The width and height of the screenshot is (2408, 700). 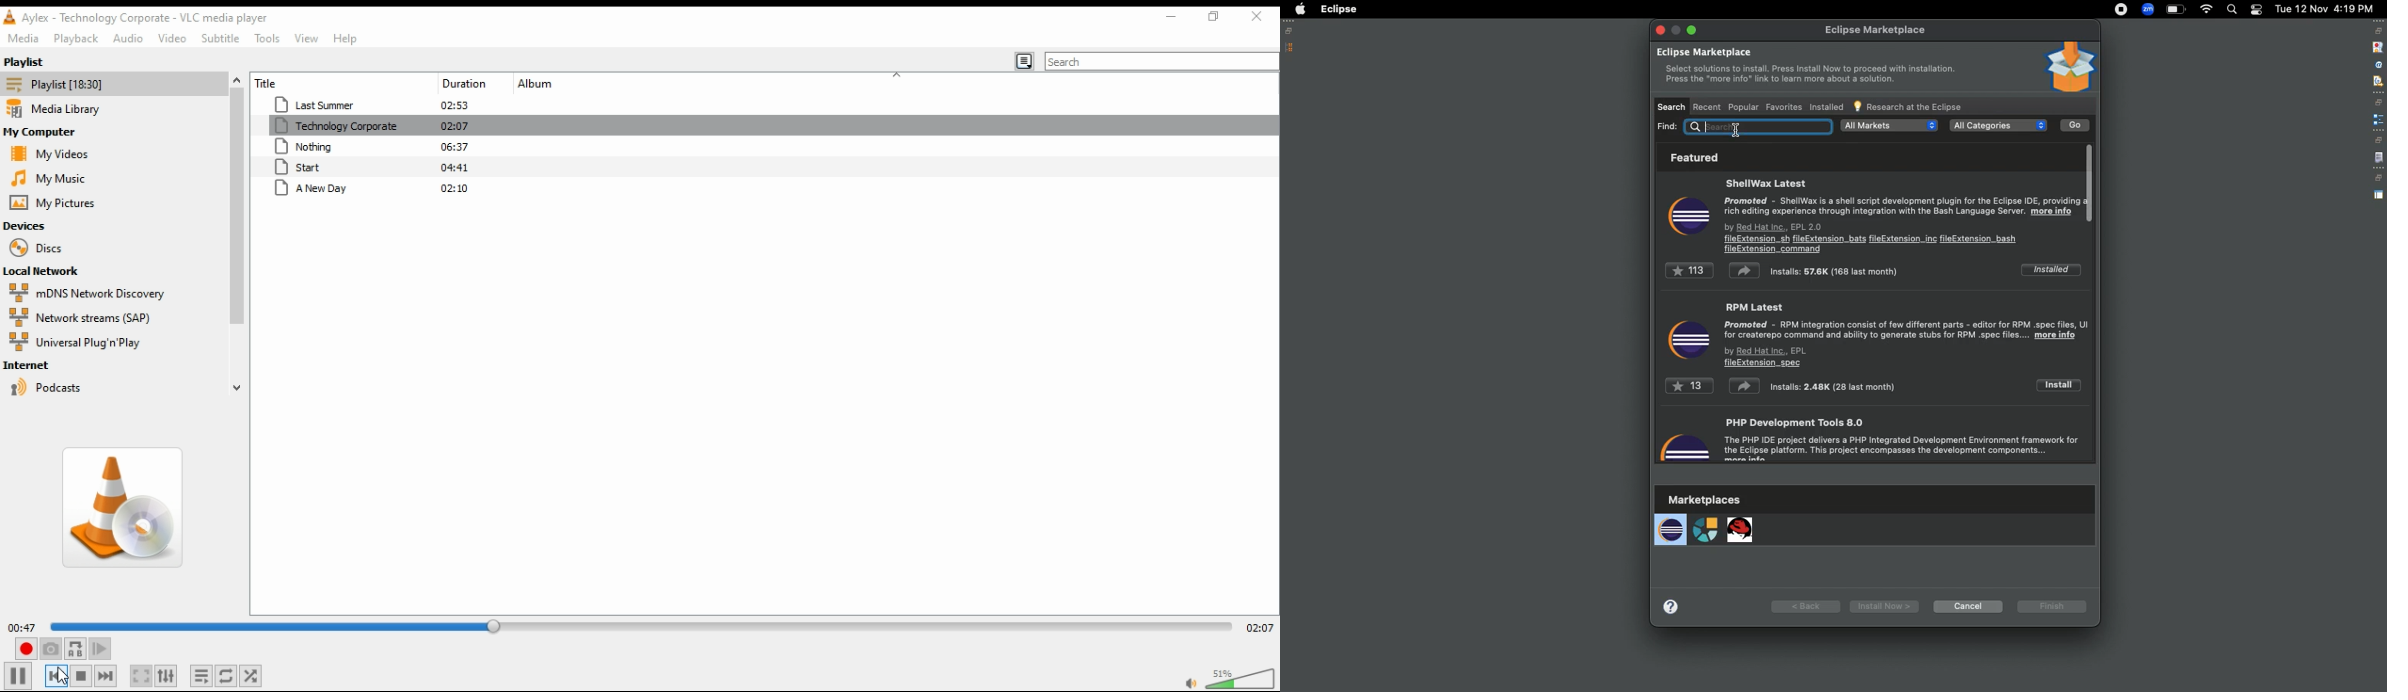 I want to click on show extended settings, so click(x=167, y=676).